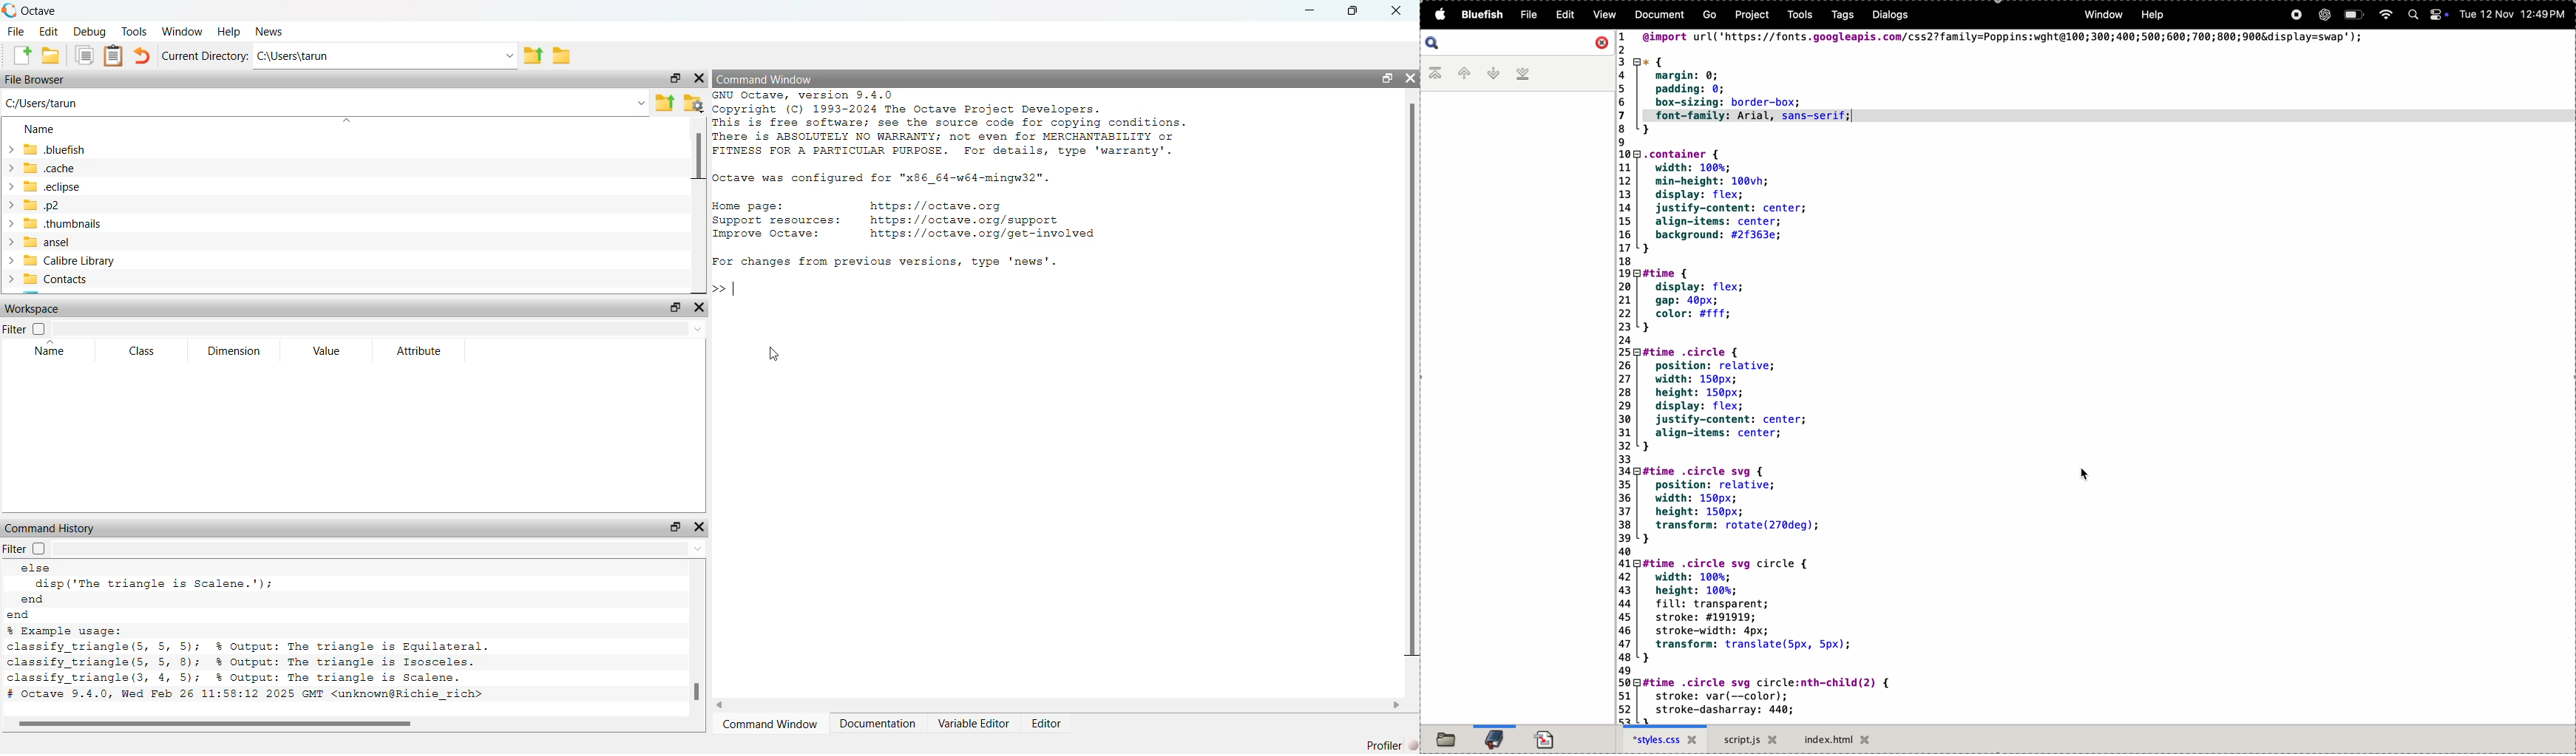 This screenshot has height=756, width=2576. What do you see at coordinates (2436, 15) in the screenshot?
I see `Control centre` at bounding box center [2436, 15].